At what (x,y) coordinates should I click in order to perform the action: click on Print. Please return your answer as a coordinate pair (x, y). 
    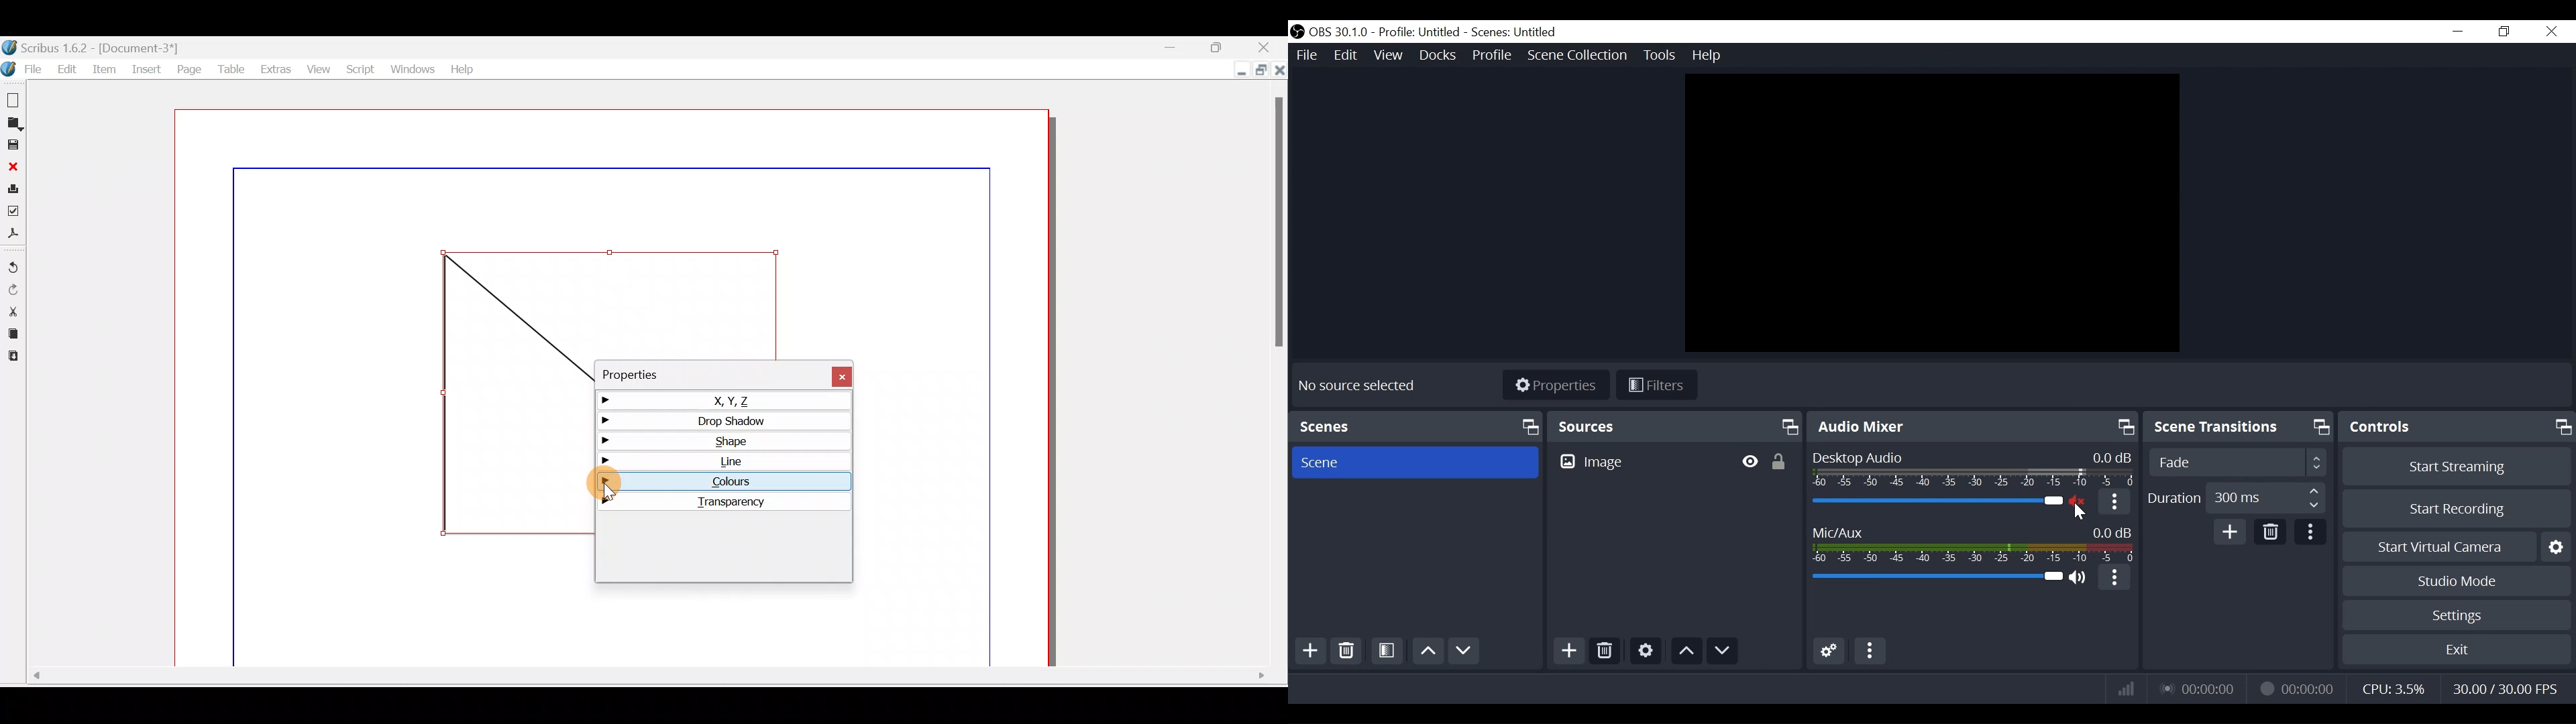
    Looking at the image, I should click on (13, 187).